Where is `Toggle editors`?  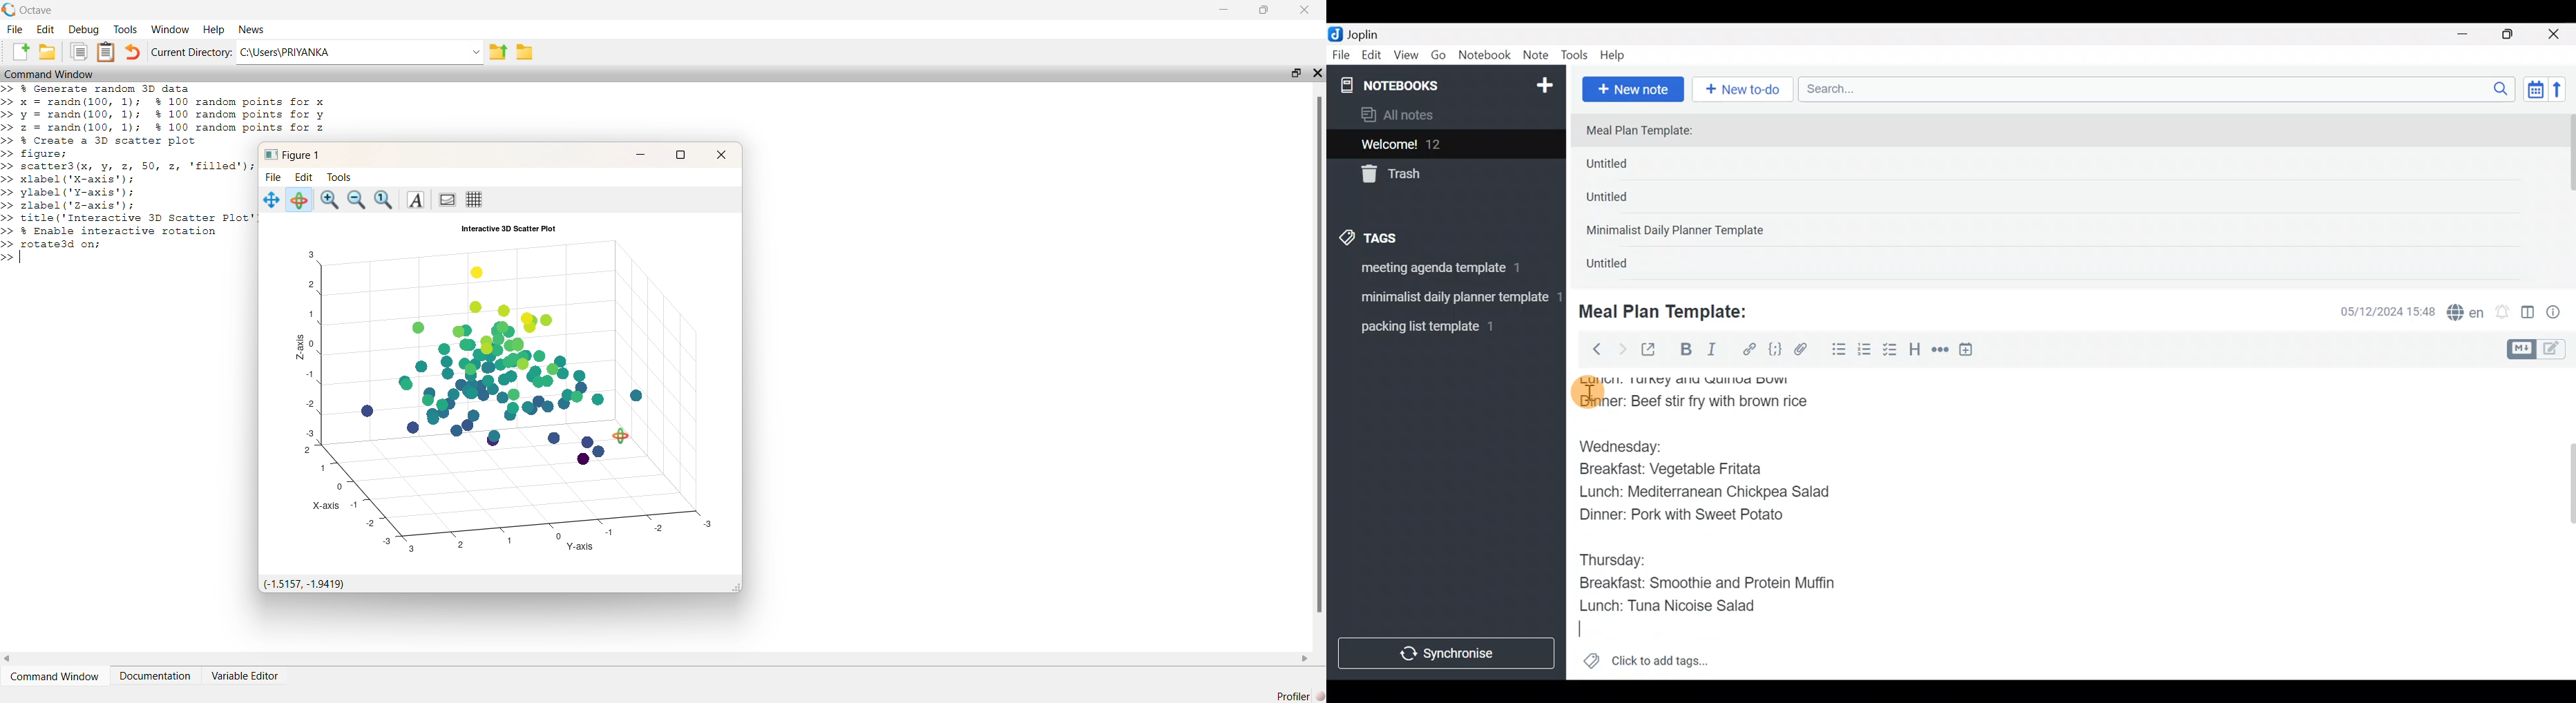
Toggle editors is located at coordinates (2540, 348).